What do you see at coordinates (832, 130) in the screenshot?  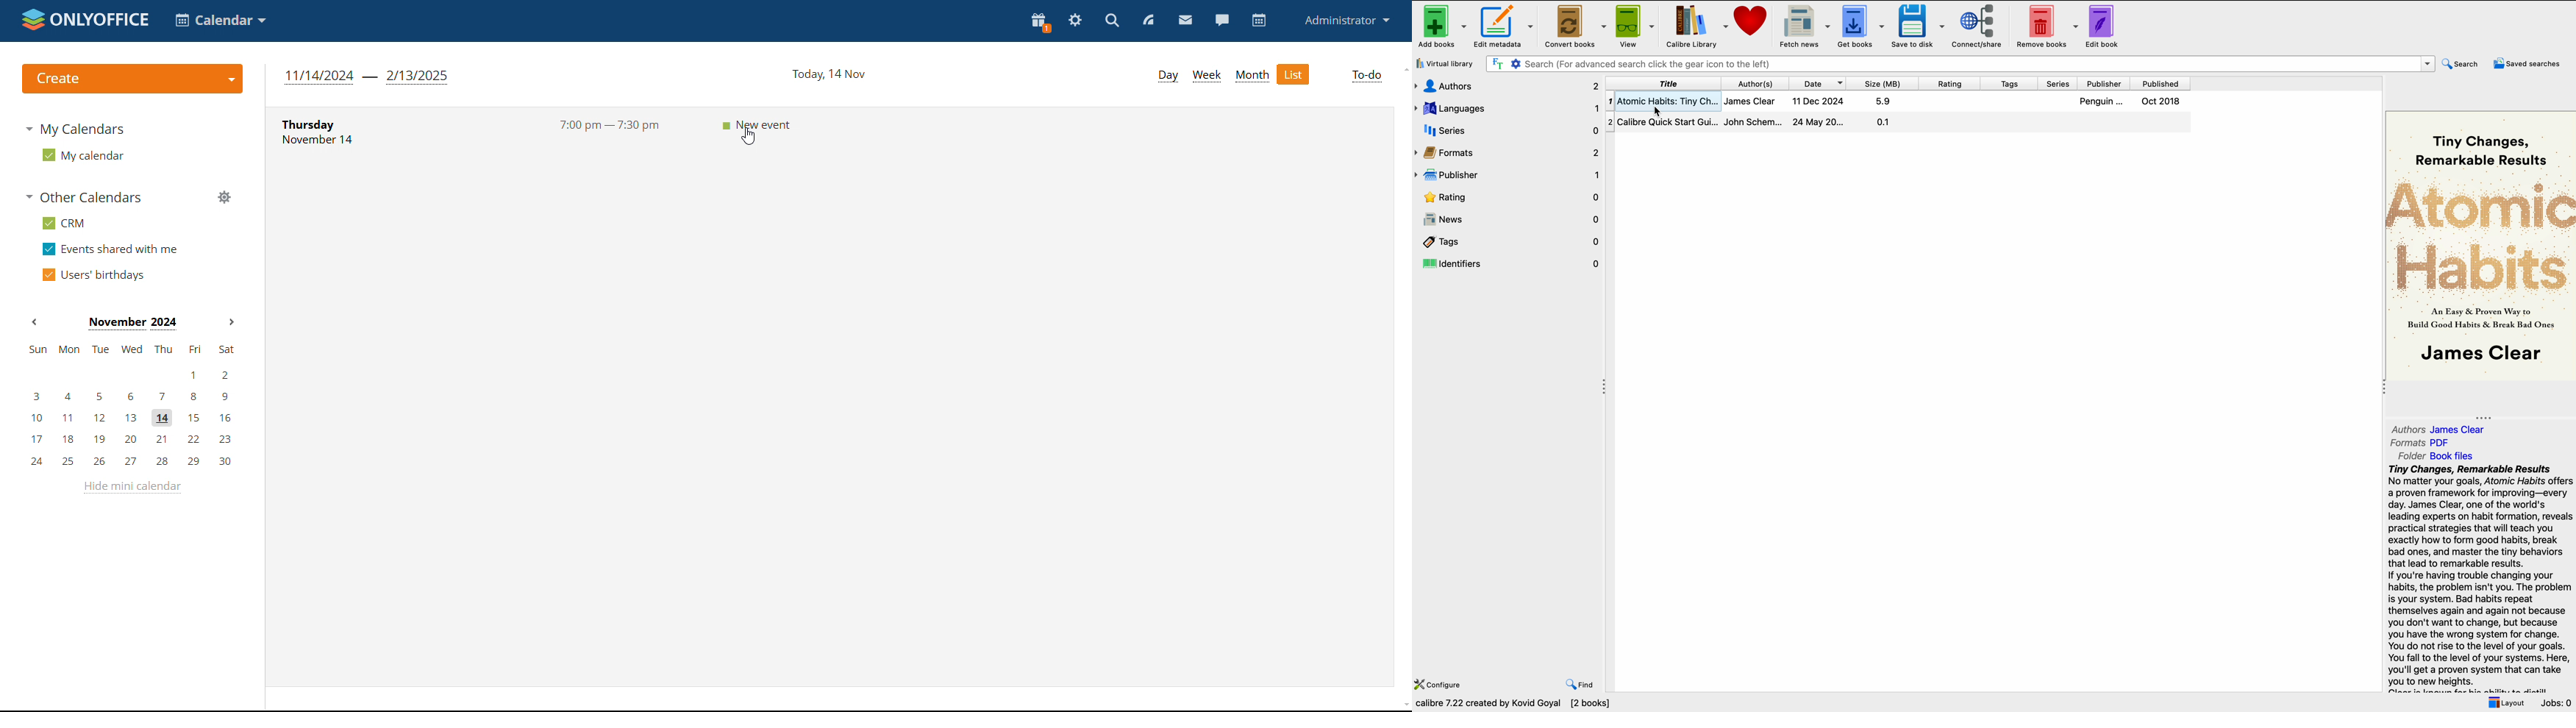 I see `today's event` at bounding box center [832, 130].